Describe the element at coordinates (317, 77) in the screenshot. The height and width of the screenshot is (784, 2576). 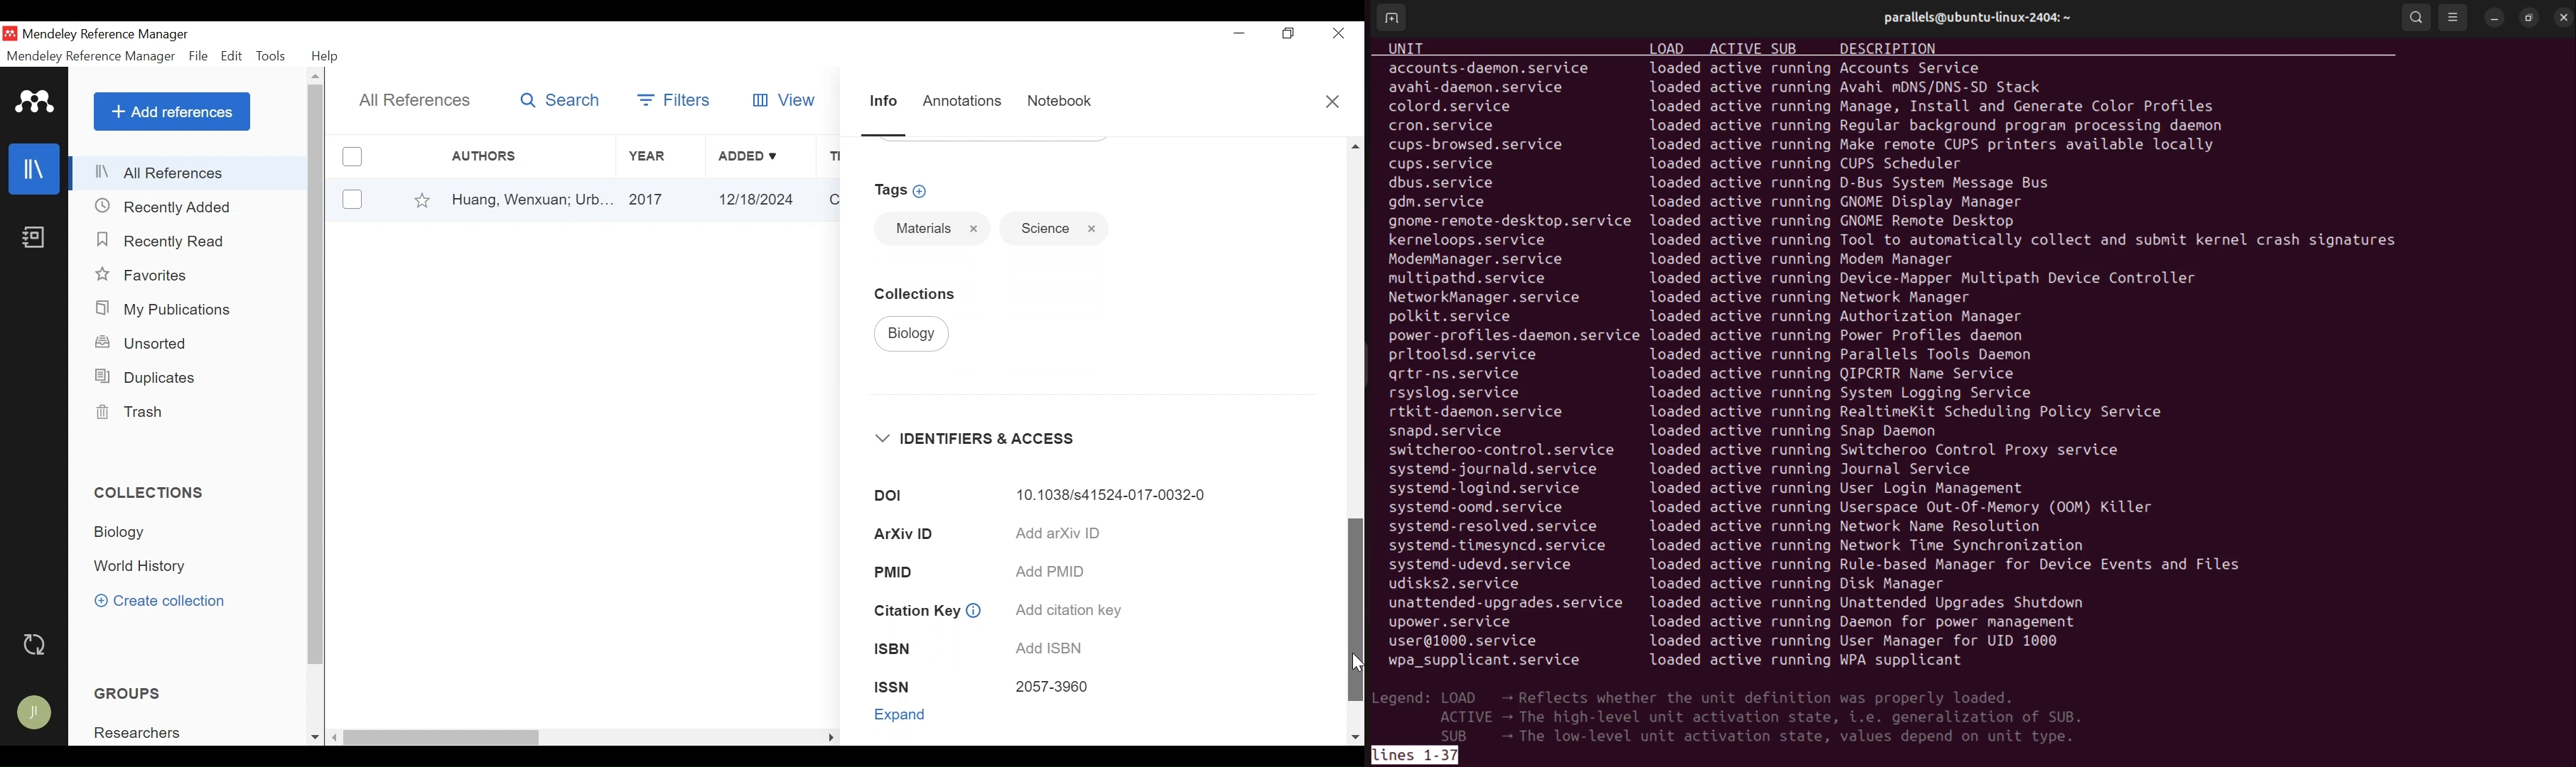
I see `Scroll up` at that location.